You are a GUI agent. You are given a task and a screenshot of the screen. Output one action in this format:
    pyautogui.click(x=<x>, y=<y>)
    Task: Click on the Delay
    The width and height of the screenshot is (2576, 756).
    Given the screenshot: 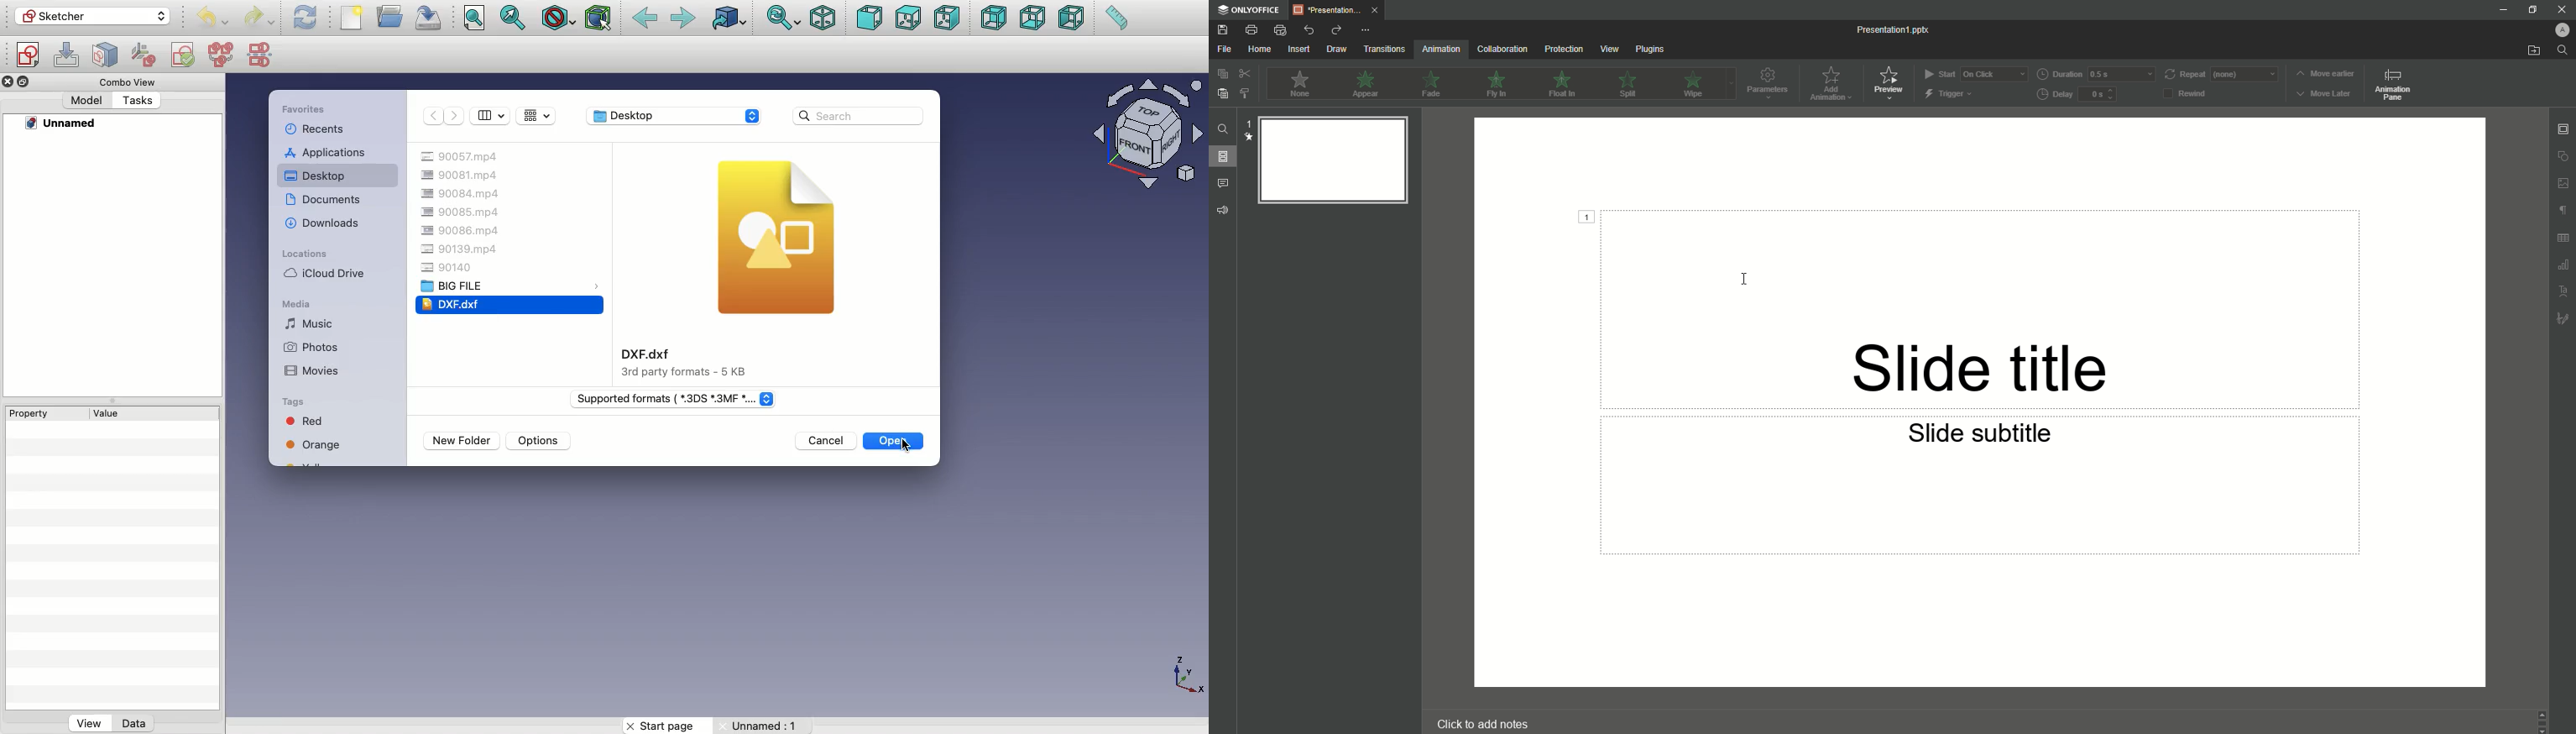 What is the action you would take?
    pyautogui.click(x=2078, y=95)
    